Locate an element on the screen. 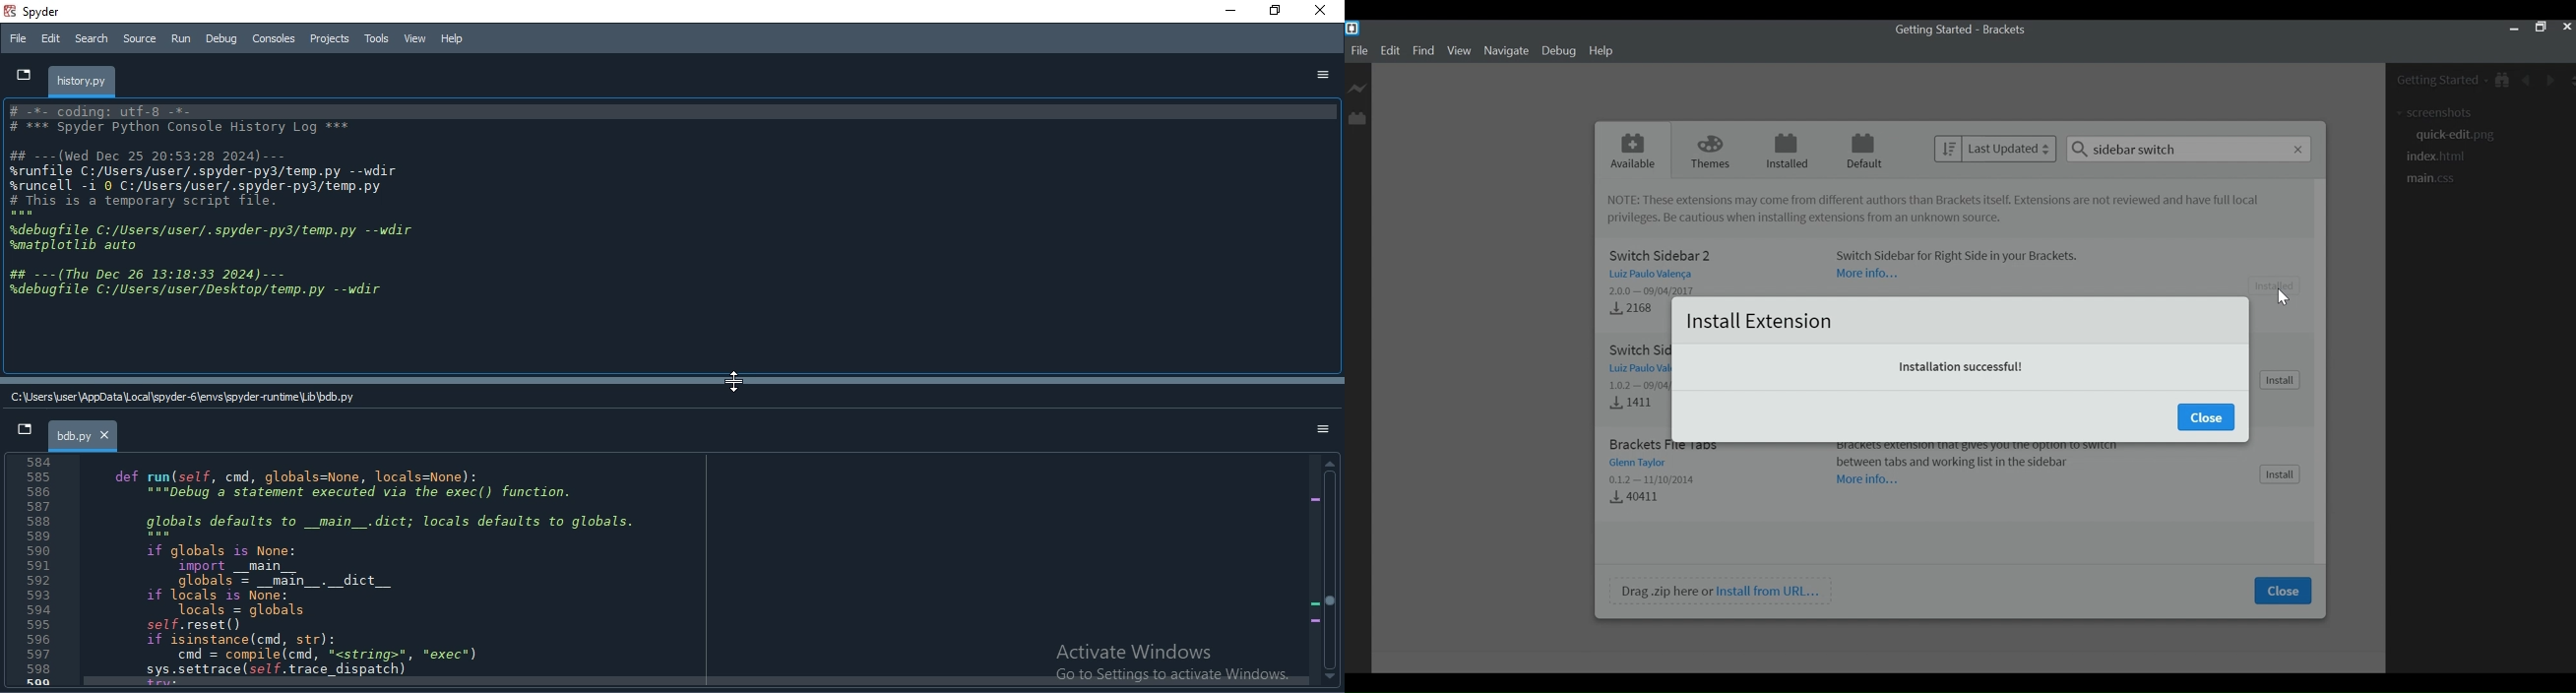  Tools is located at coordinates (377, 37).